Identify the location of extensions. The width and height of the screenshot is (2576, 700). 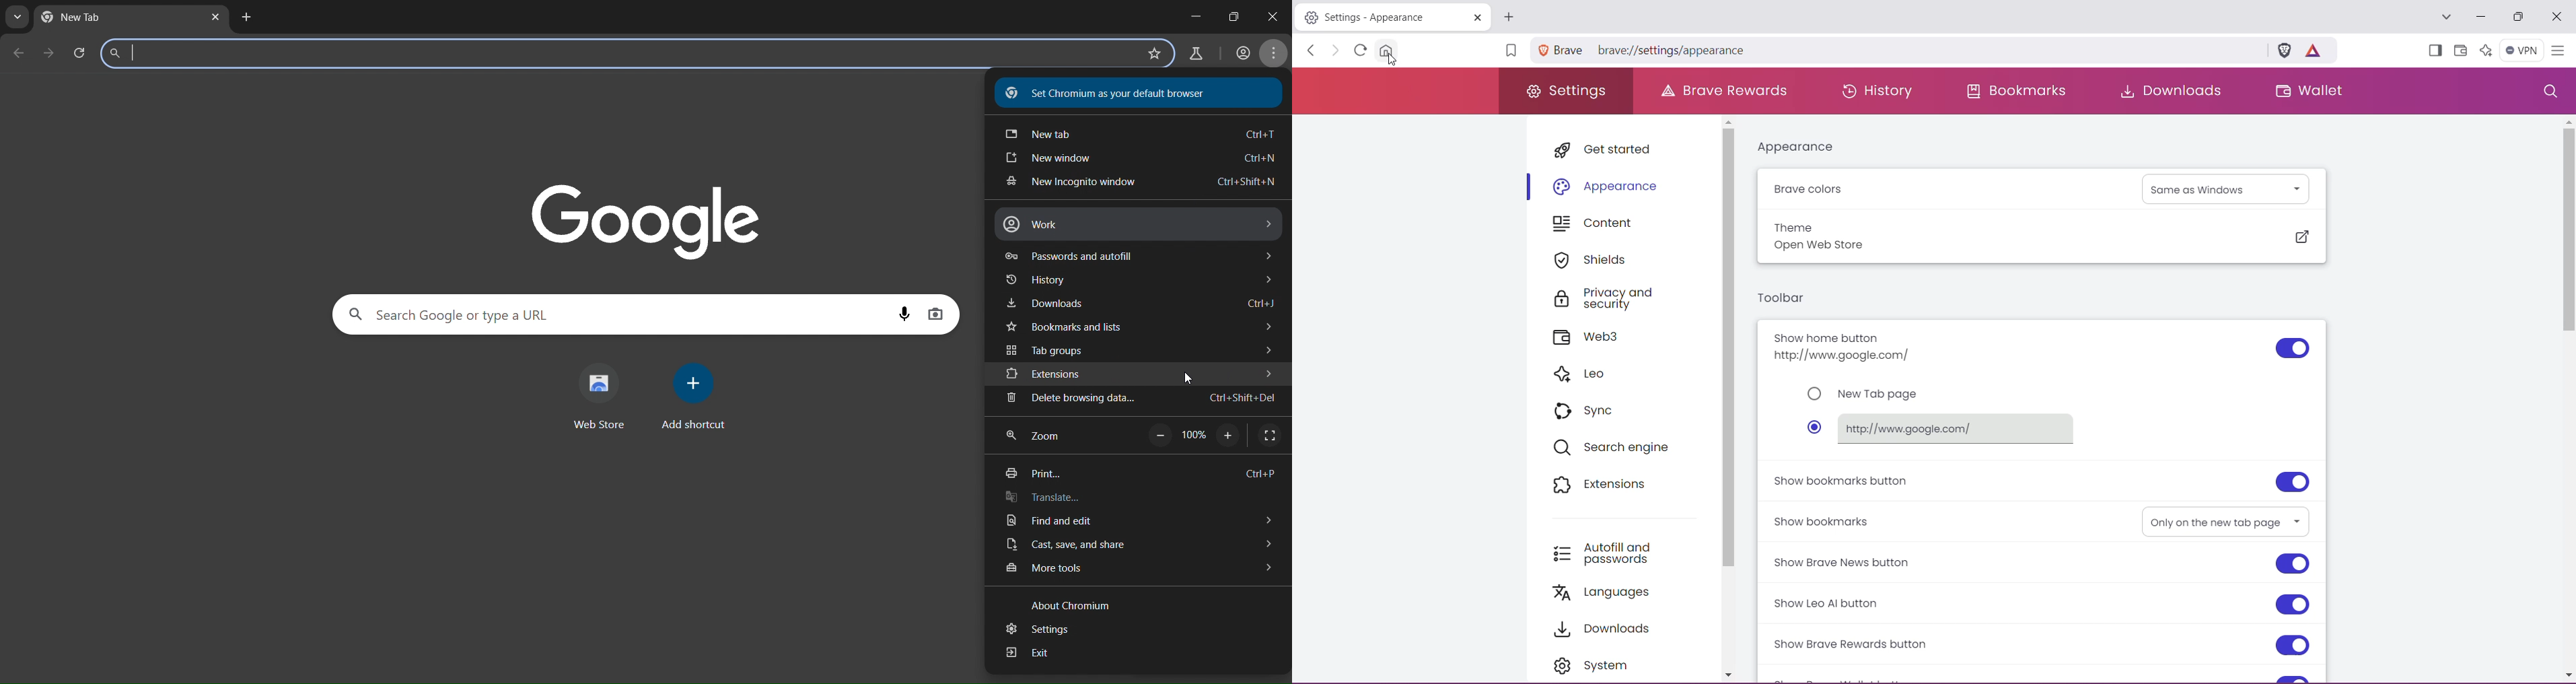
(1604, 483).